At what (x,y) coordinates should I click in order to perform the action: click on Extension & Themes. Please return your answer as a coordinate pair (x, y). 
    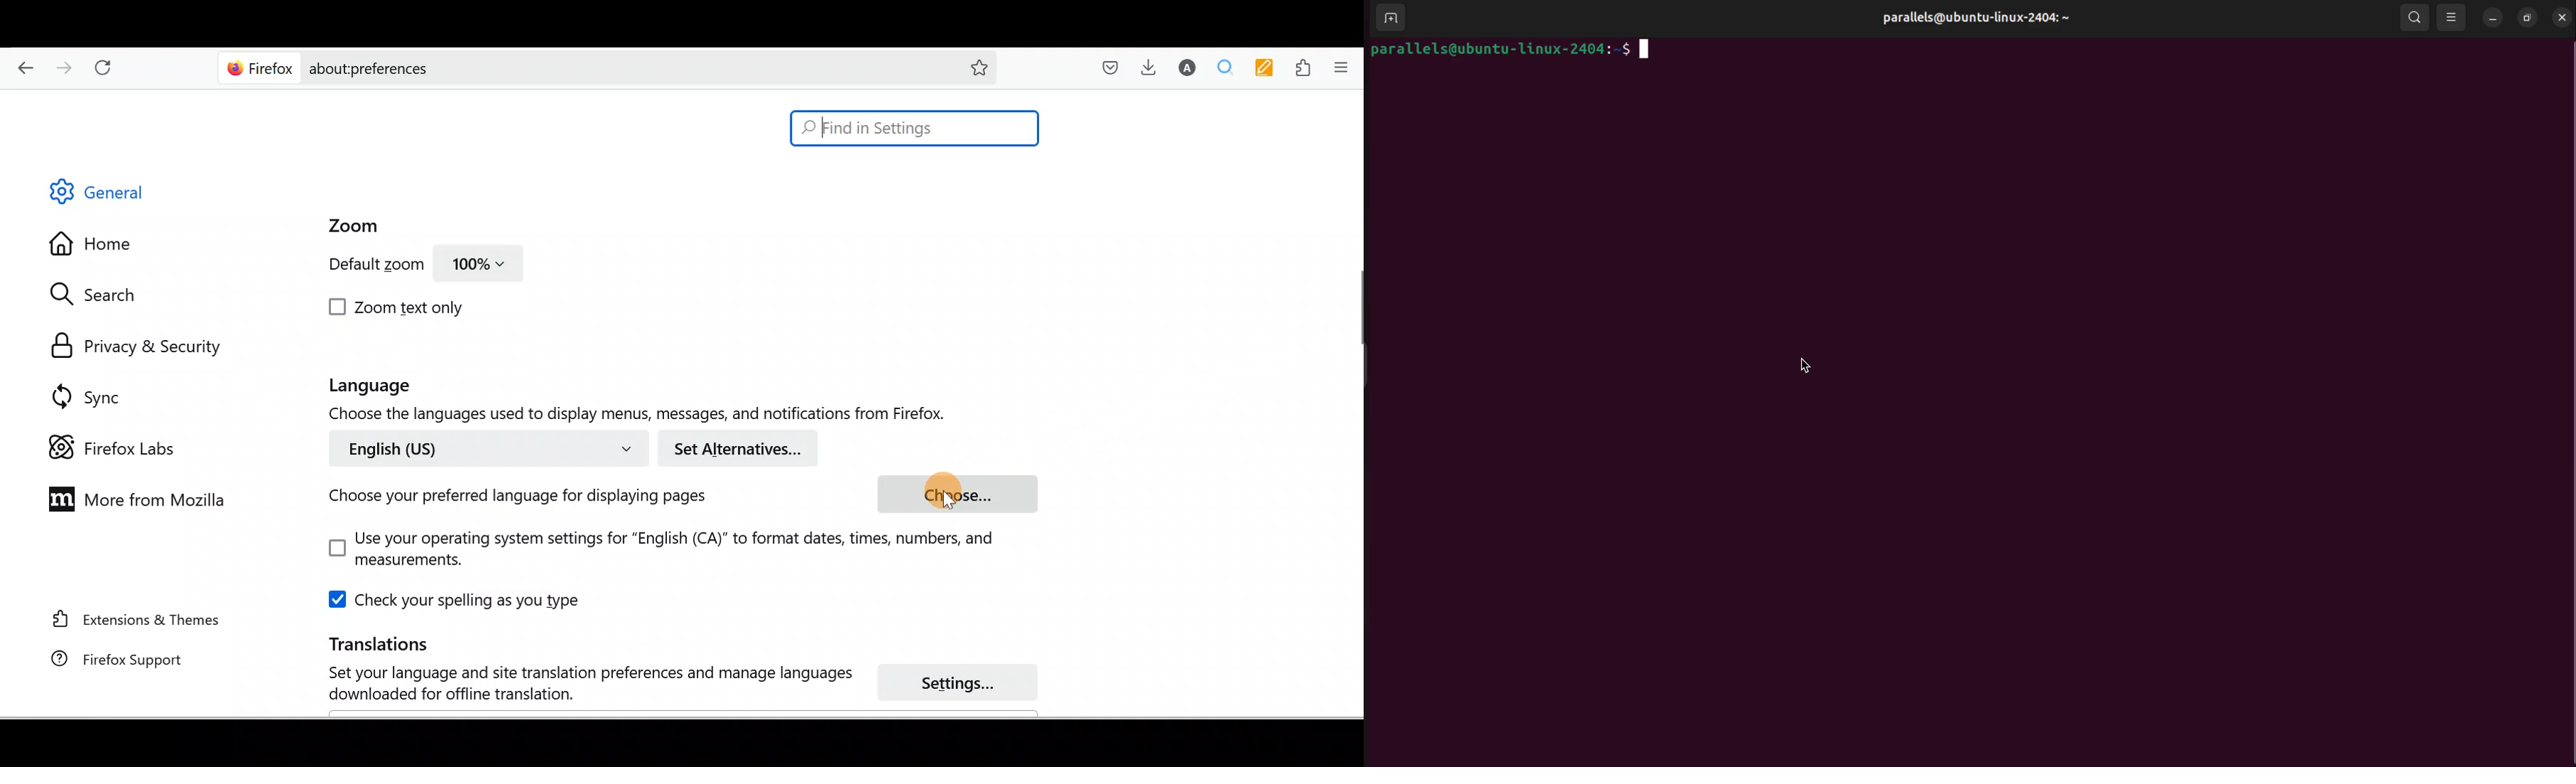
    Looking at the image, I should click on (129, 619).